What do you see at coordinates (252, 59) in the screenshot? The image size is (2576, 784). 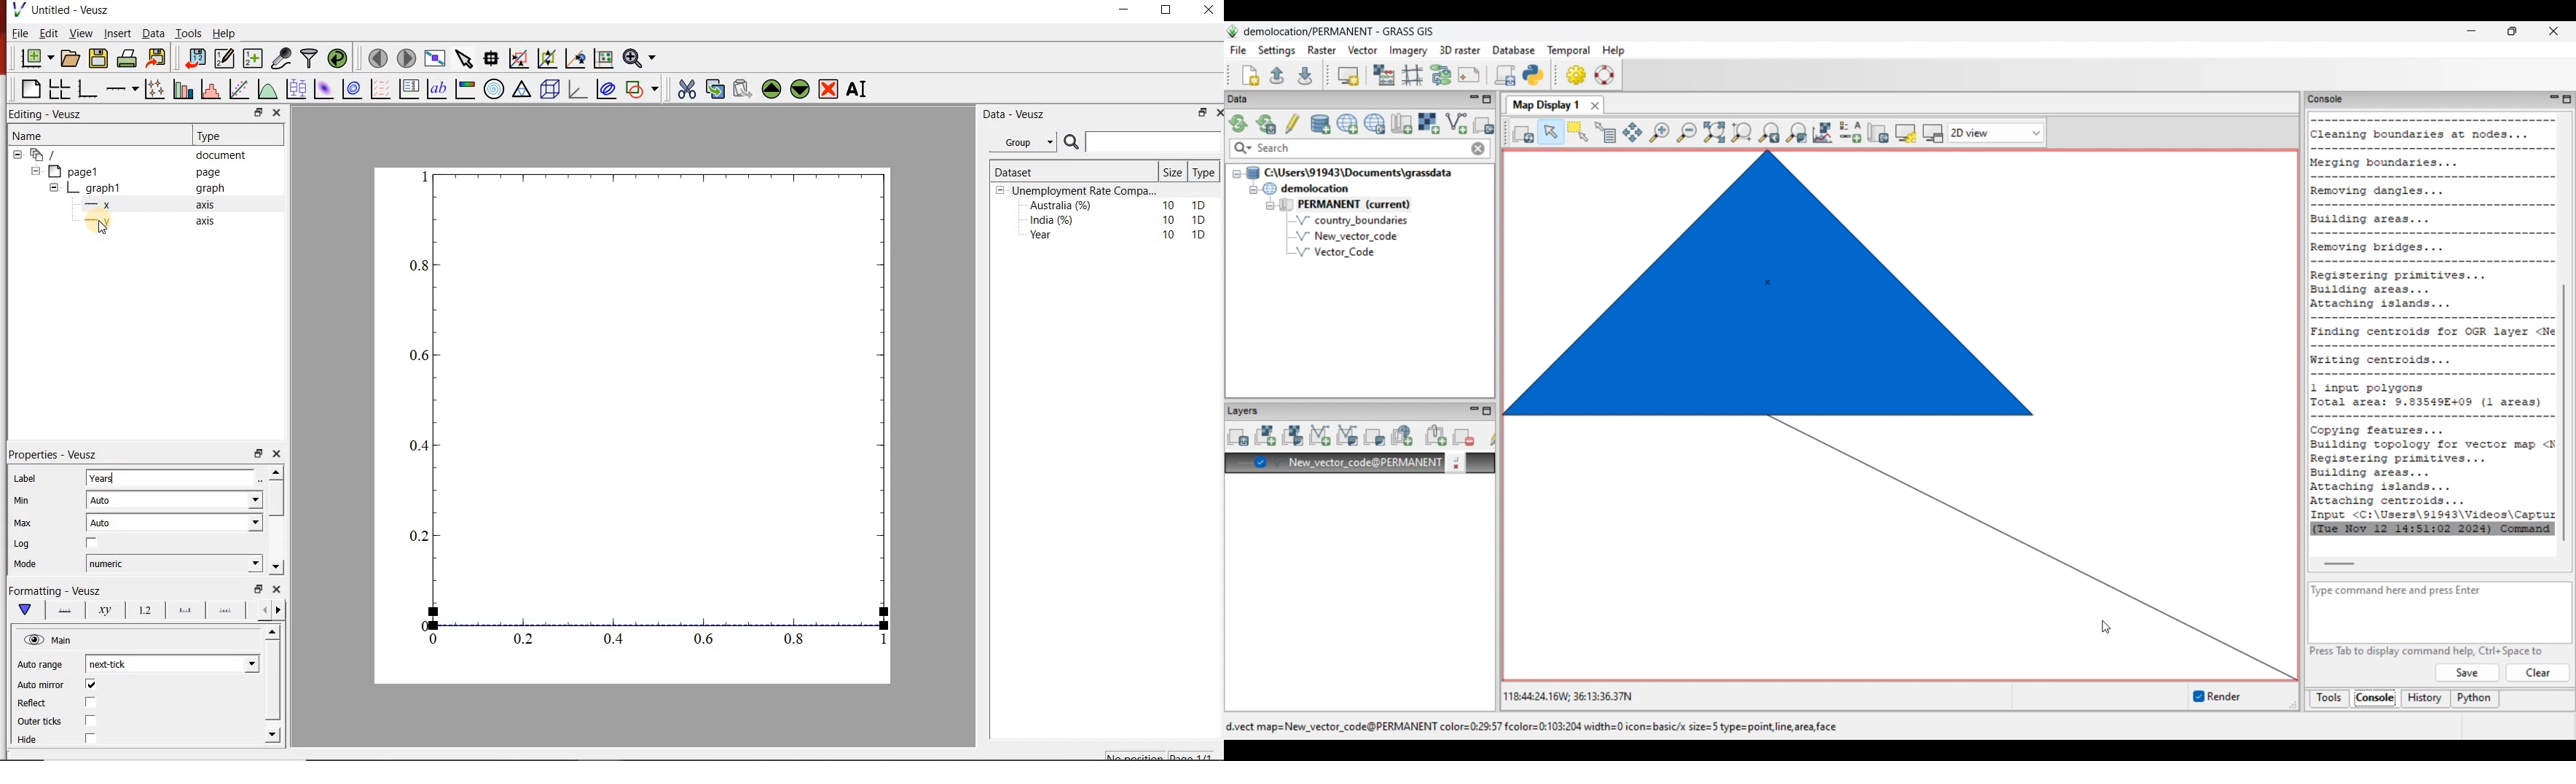 I see `create new datasets` at bounding box center [252, 59].